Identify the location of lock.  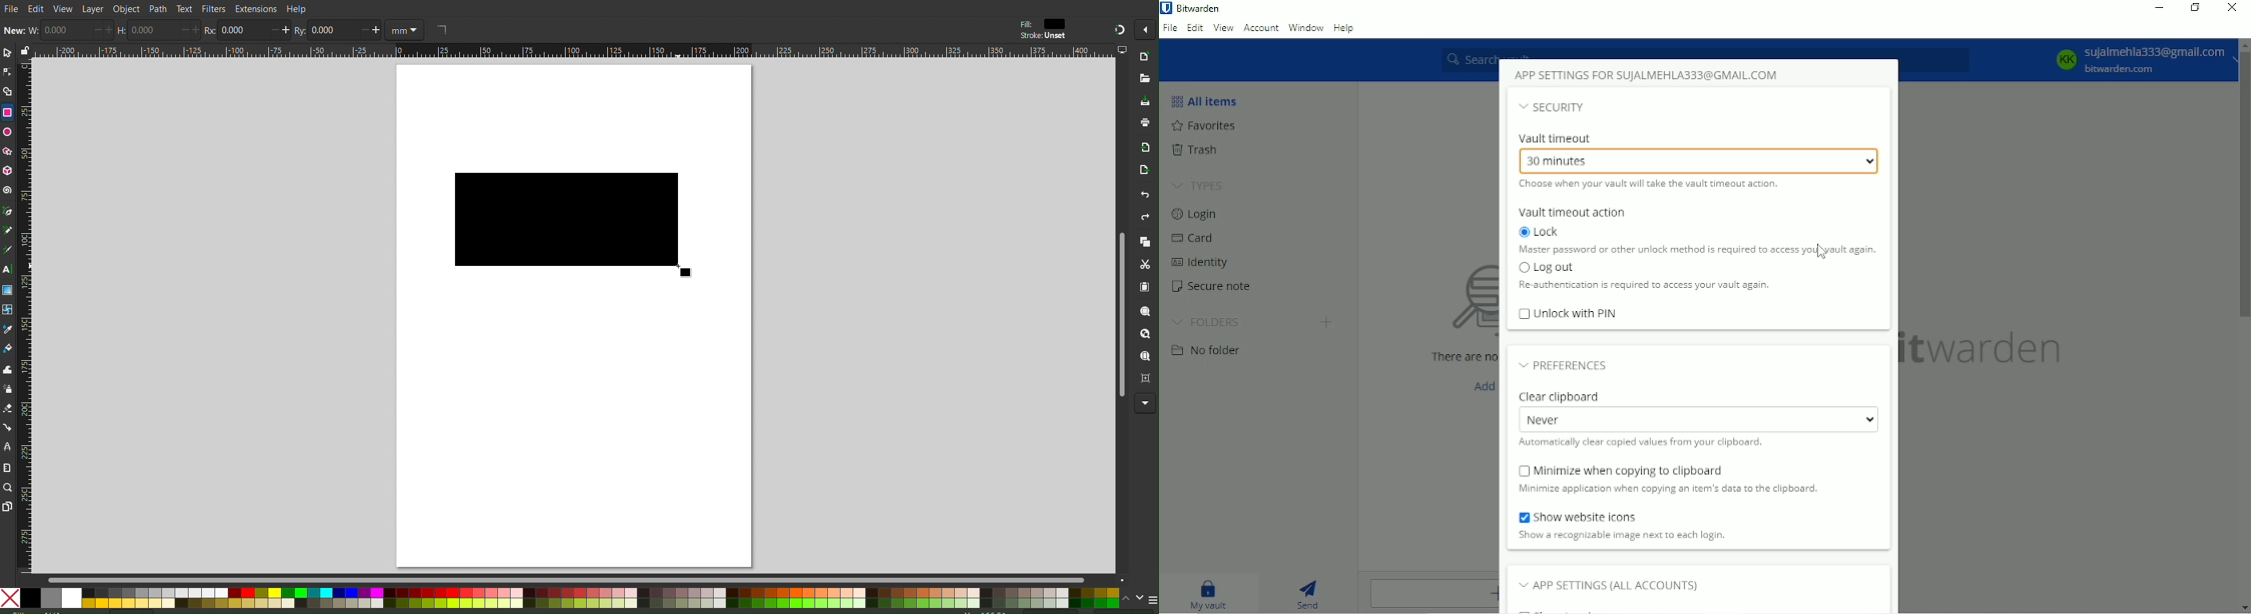
(24, 48).